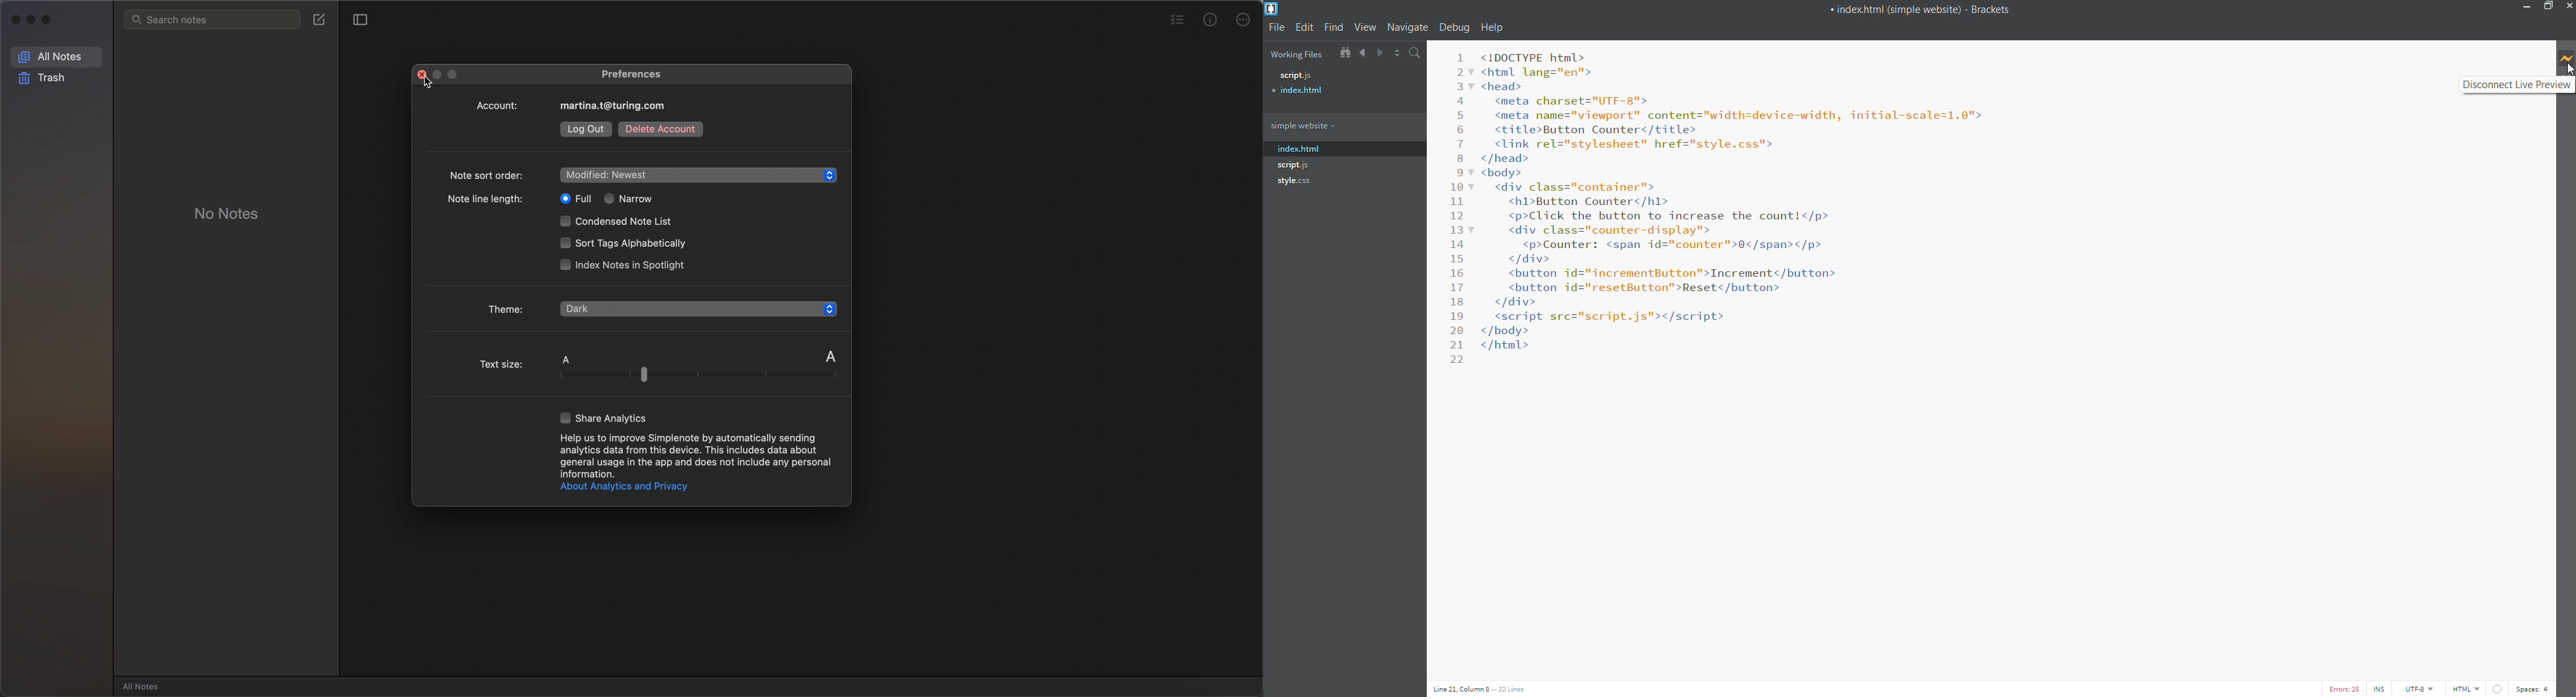  I want to click on working files, so click(1297, 54).